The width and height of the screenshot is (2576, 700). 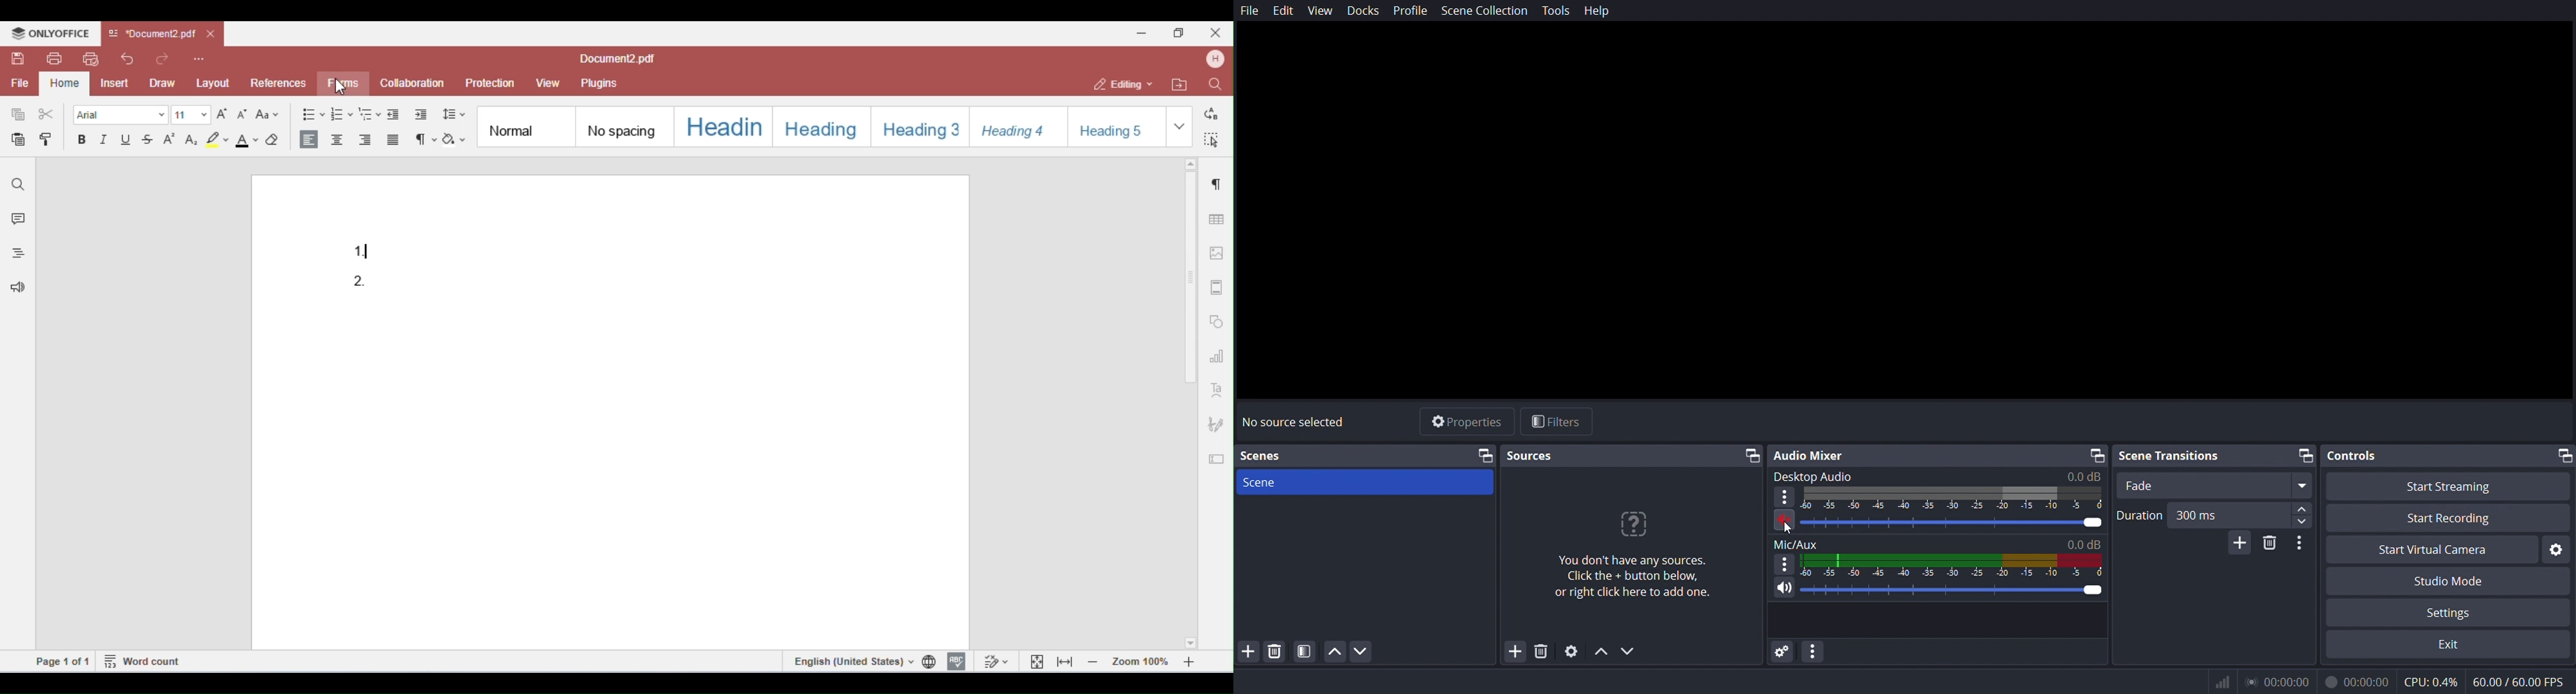 I want to click on scene transitions, so click(x=2171, y=453).